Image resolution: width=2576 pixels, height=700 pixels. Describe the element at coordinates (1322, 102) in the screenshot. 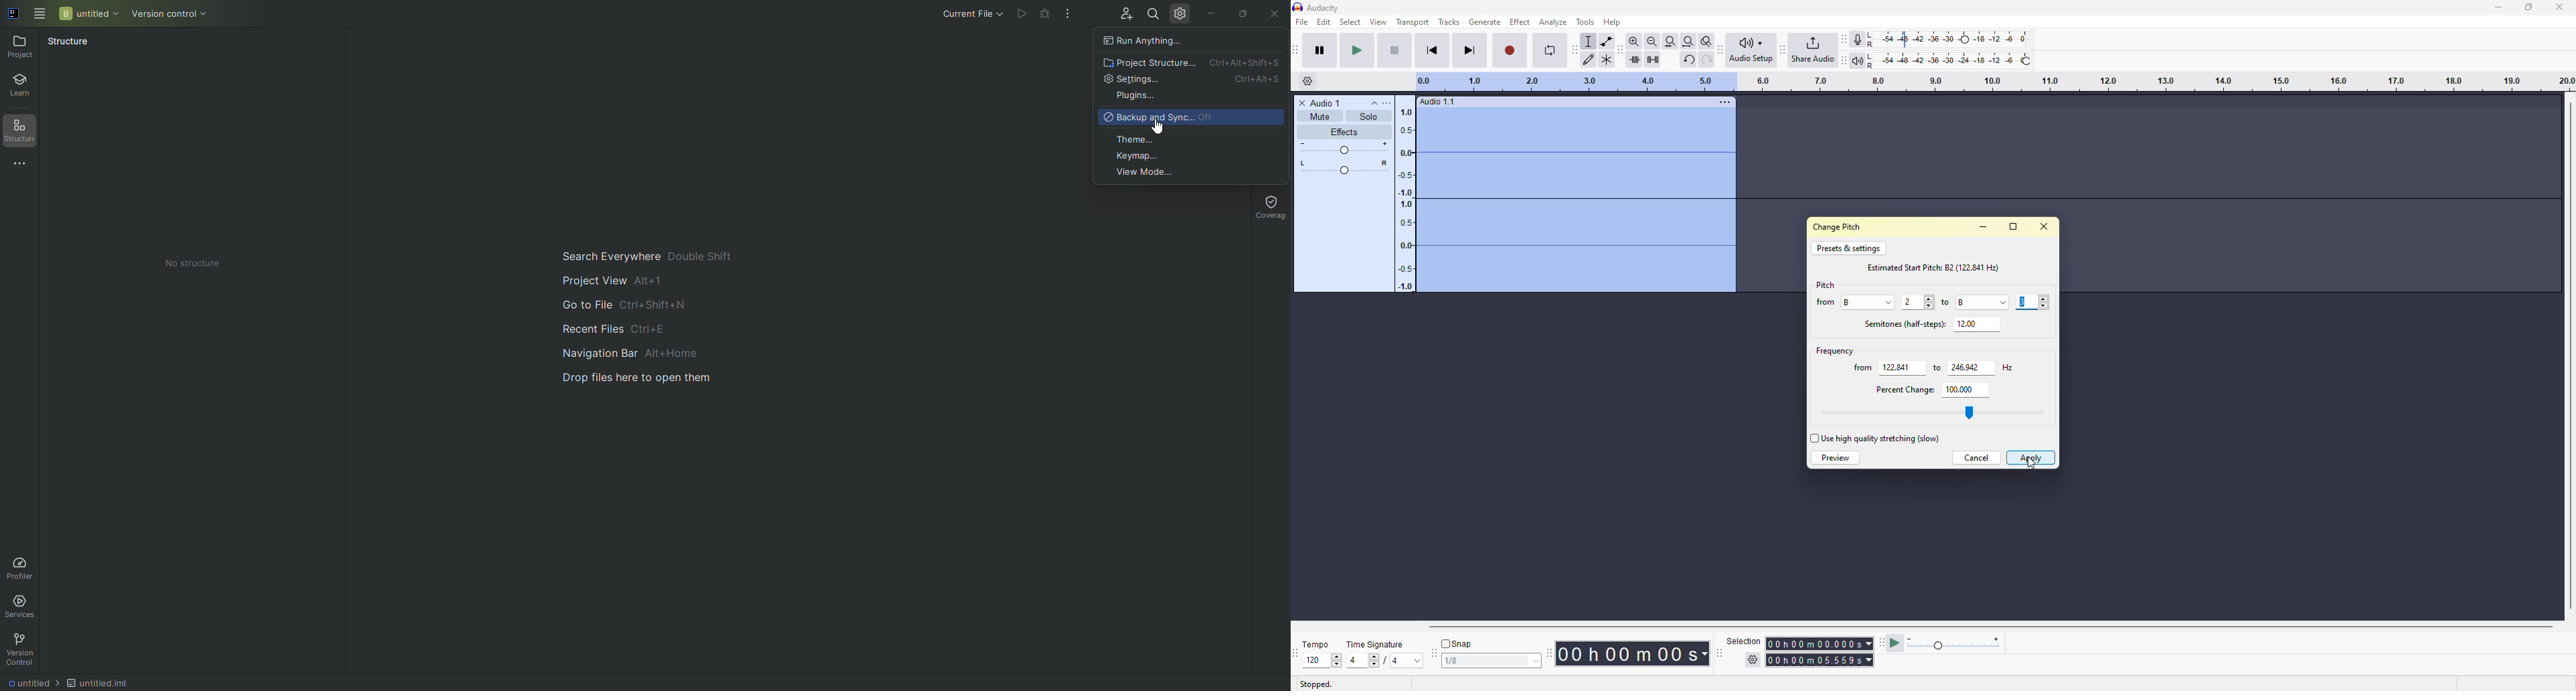

I see `audio 1` at that location.